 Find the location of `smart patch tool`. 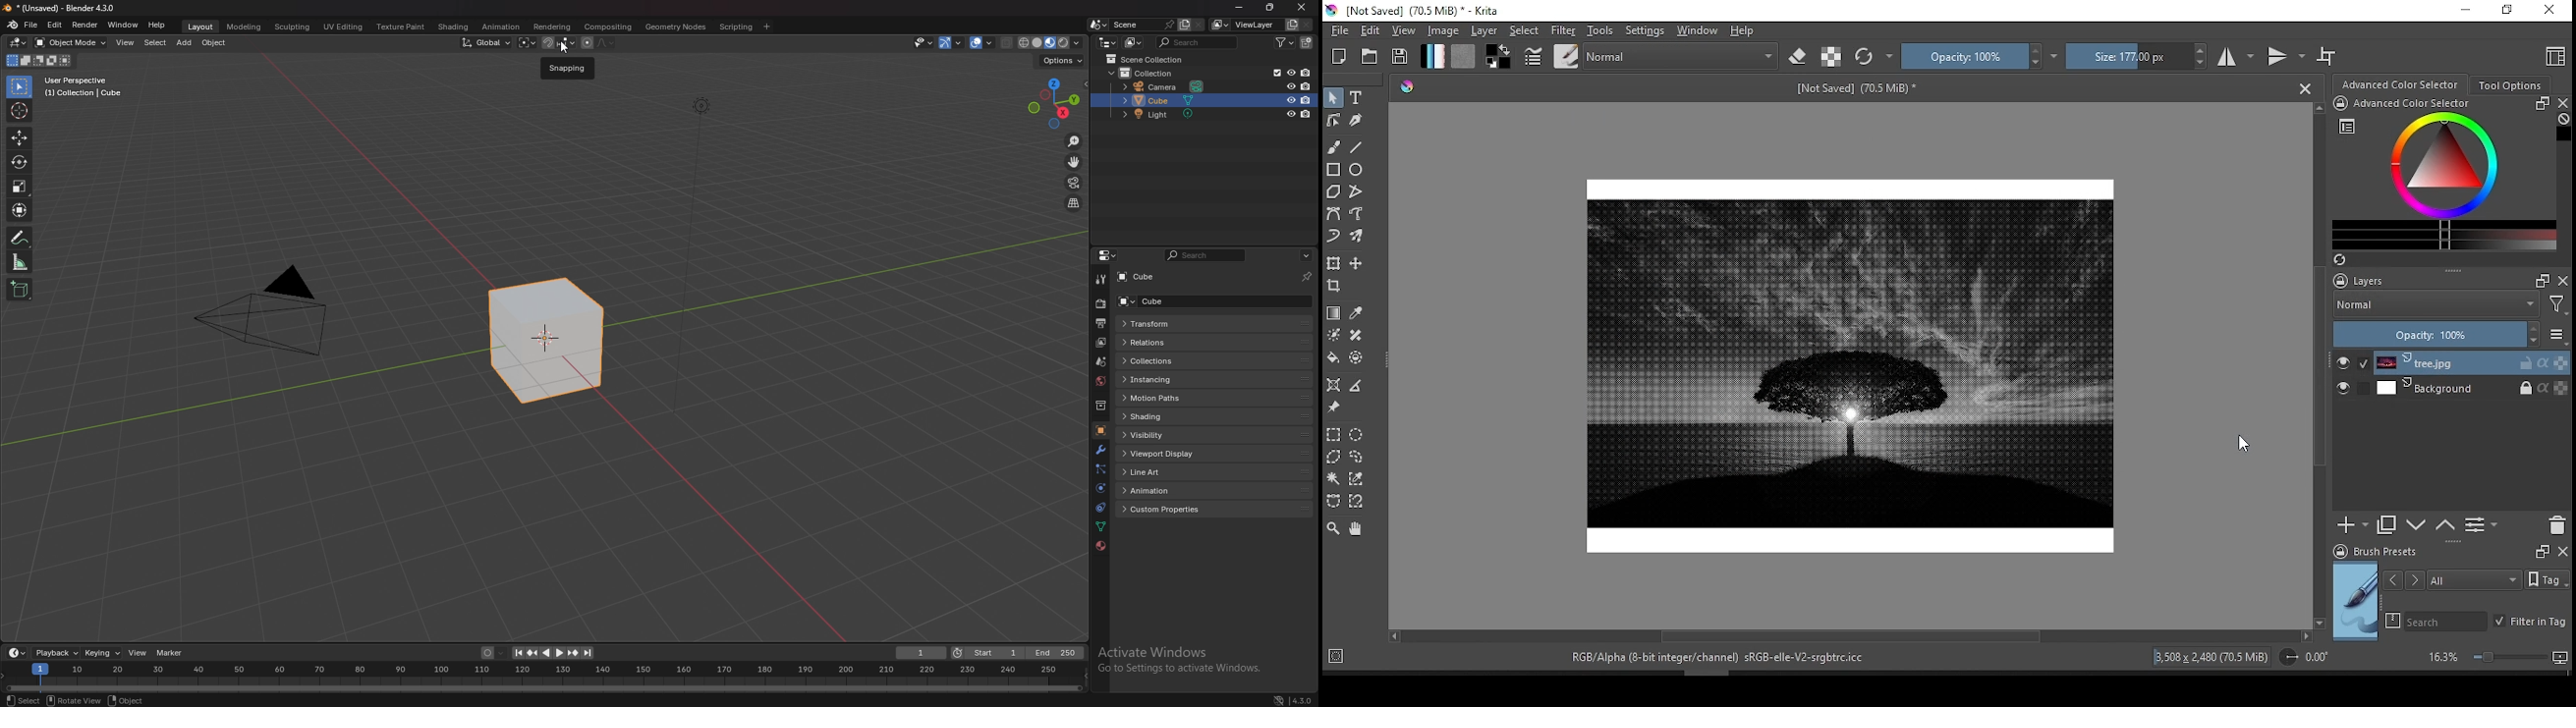

smart patch tool is located at coordinates (1356, 334).